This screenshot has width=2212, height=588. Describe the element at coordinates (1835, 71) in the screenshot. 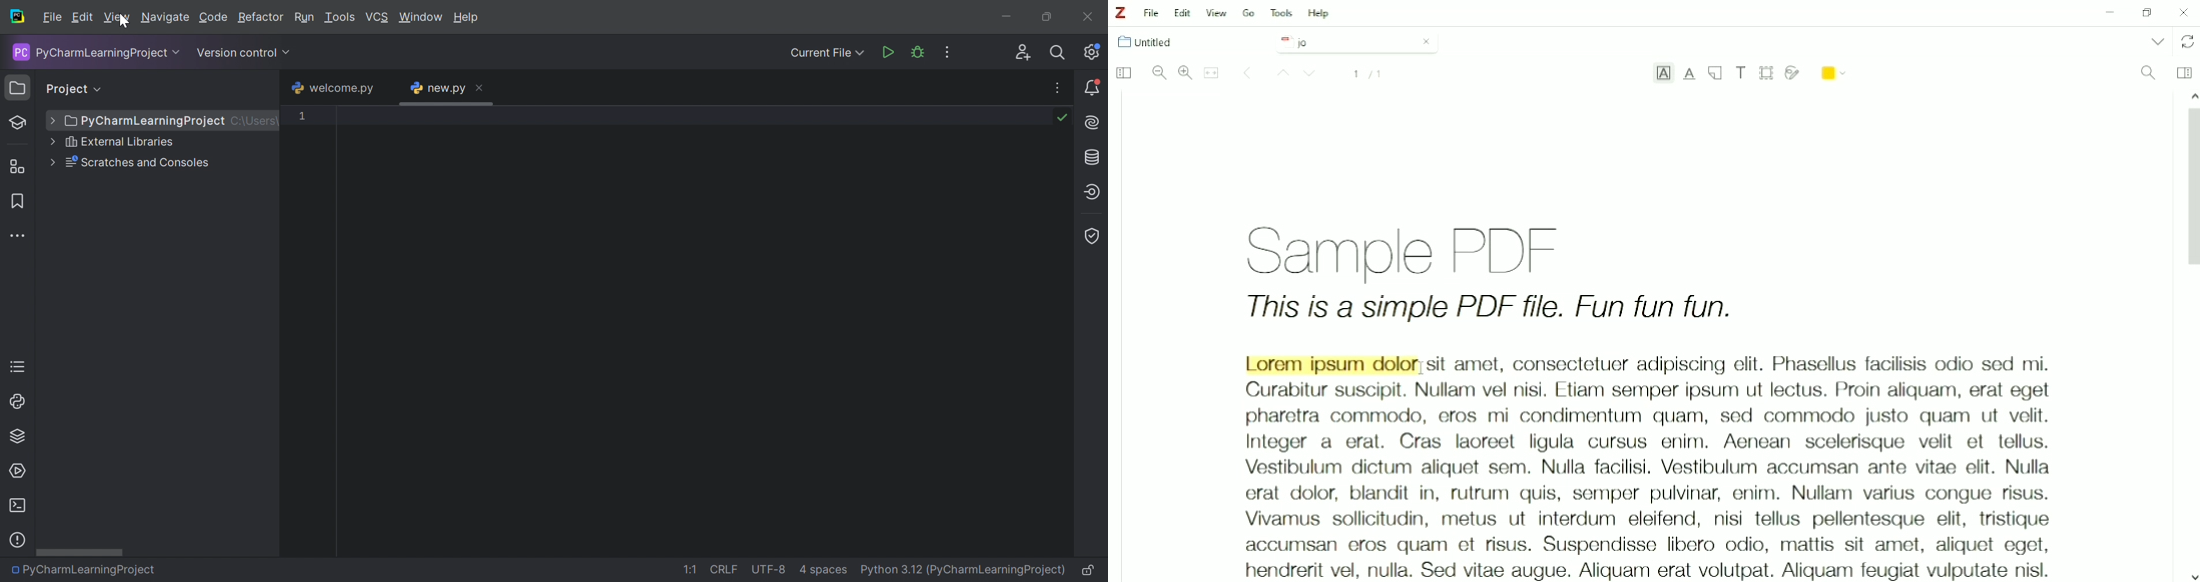

I see `Highlight color` at that location.